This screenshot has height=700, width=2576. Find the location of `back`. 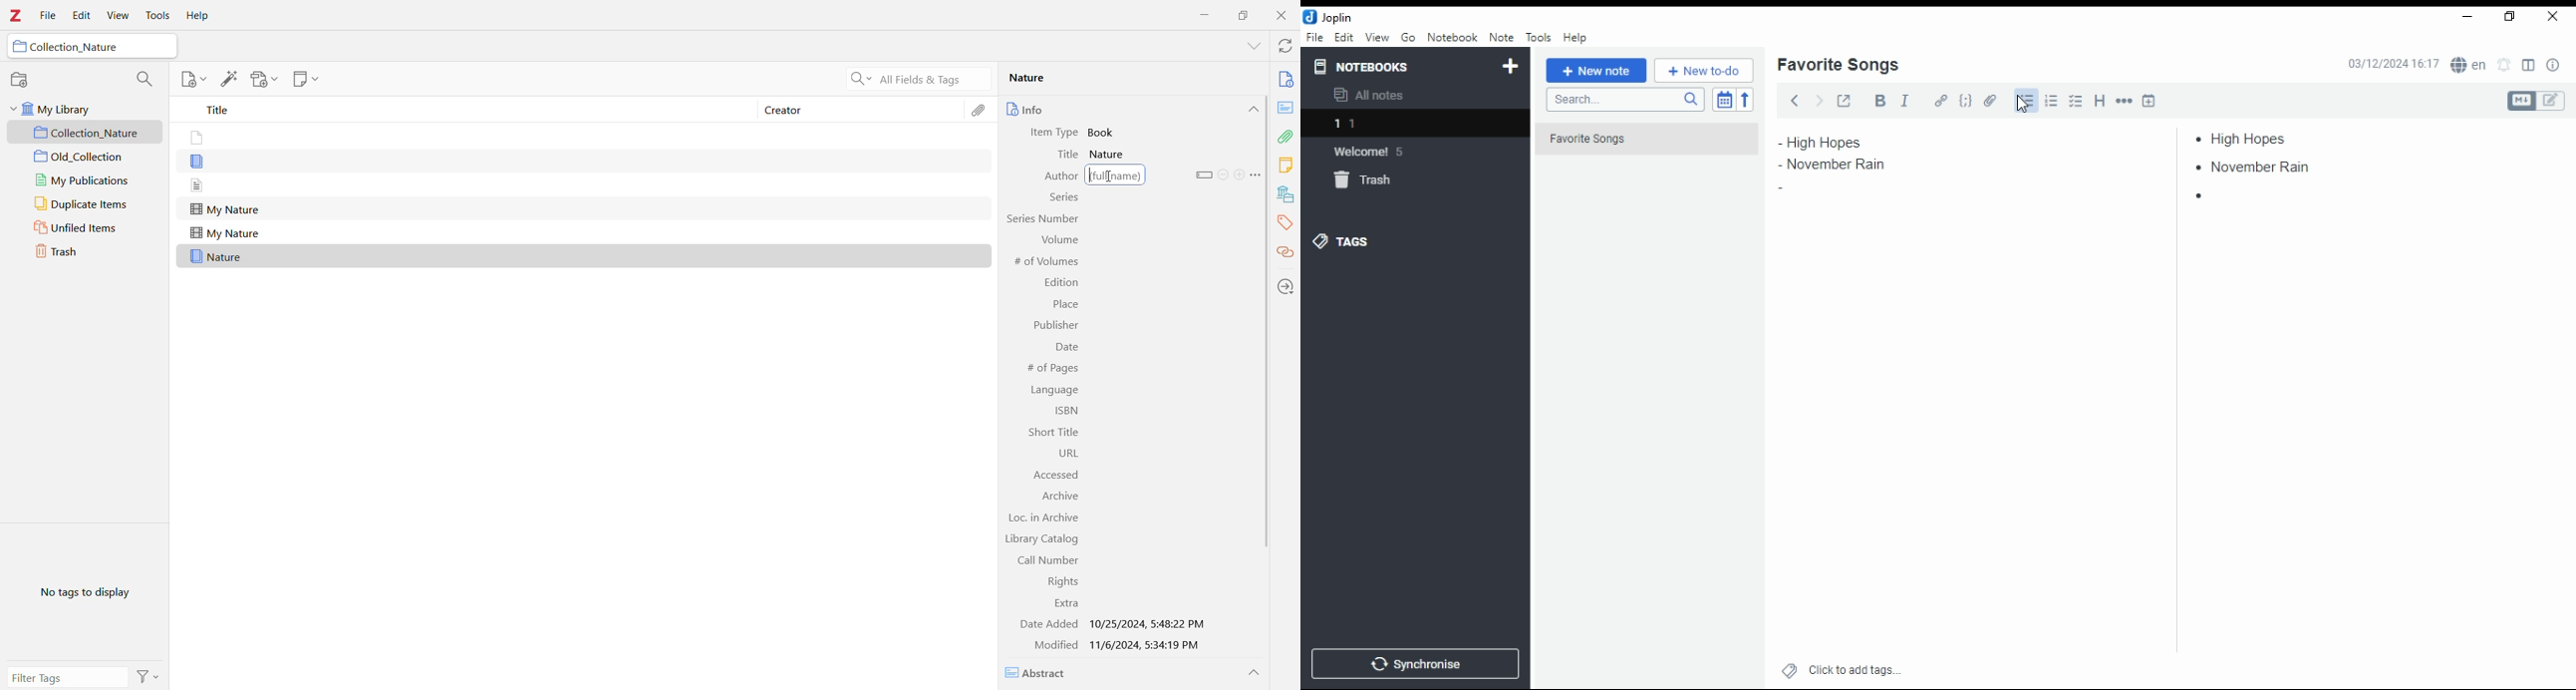

back is located at coordinates (1795, 100).